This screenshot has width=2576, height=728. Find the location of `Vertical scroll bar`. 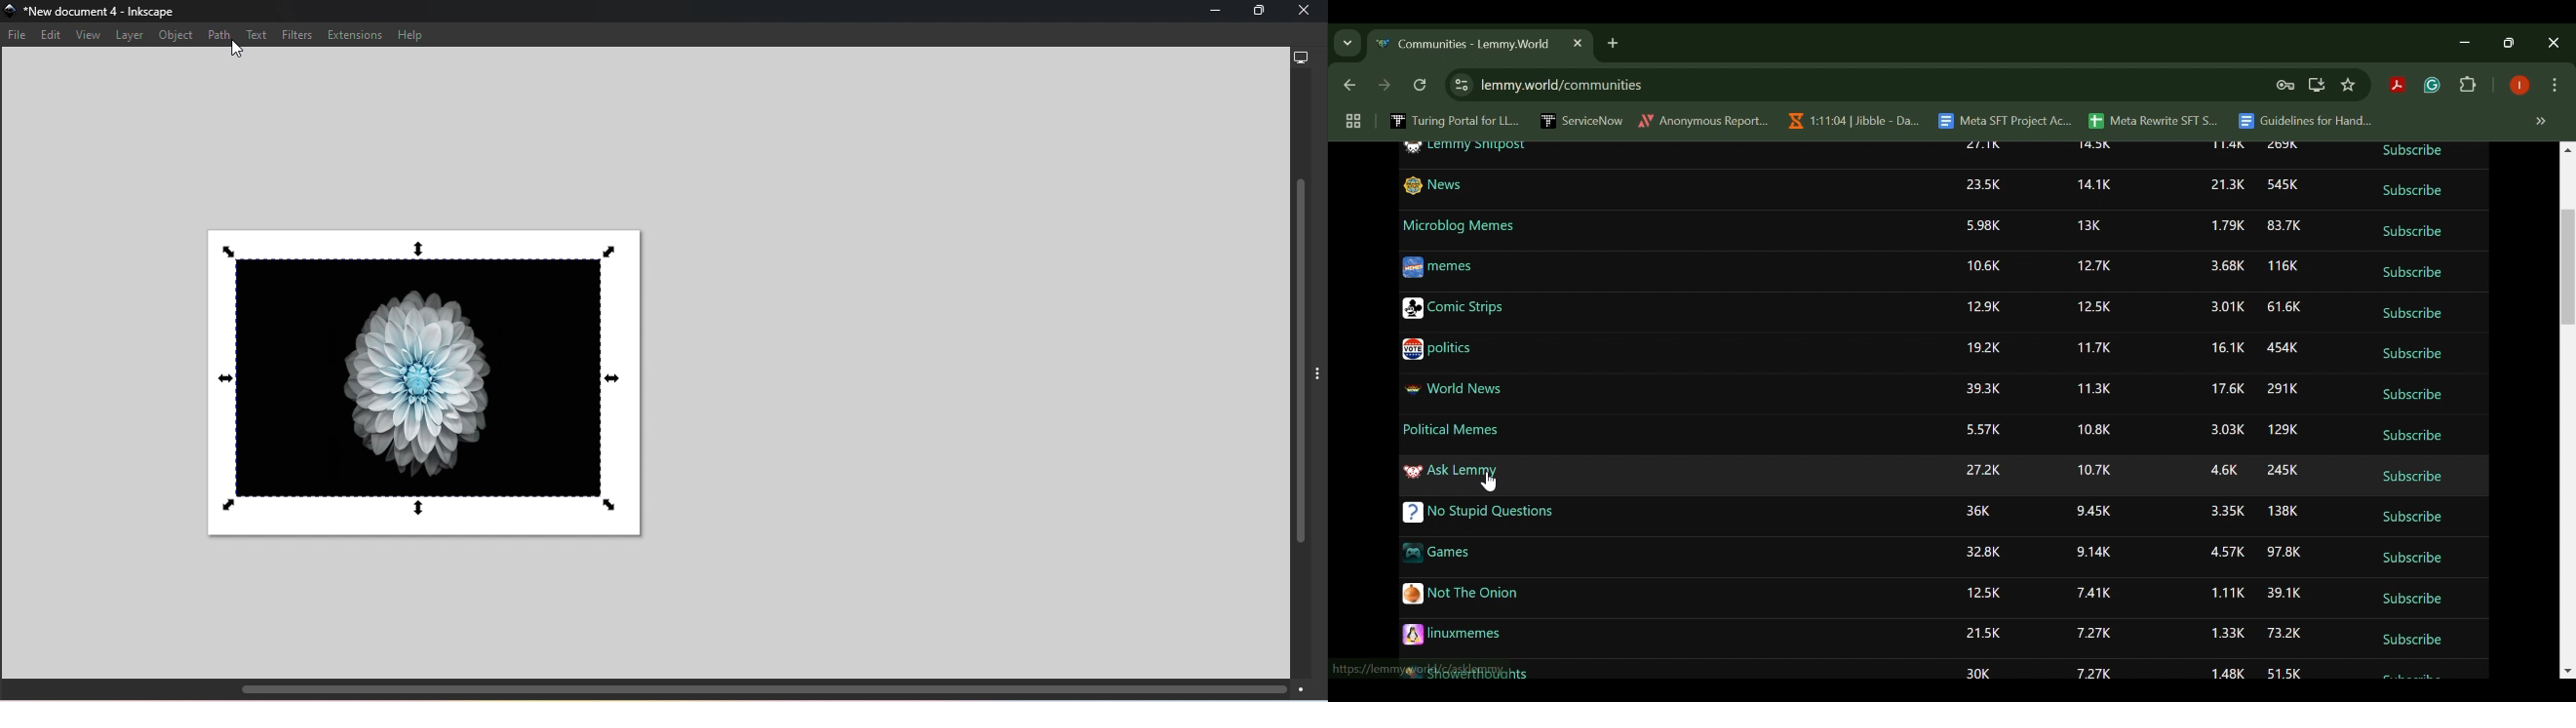

Vertical scroll bar is located at coordinates (1303, 374).